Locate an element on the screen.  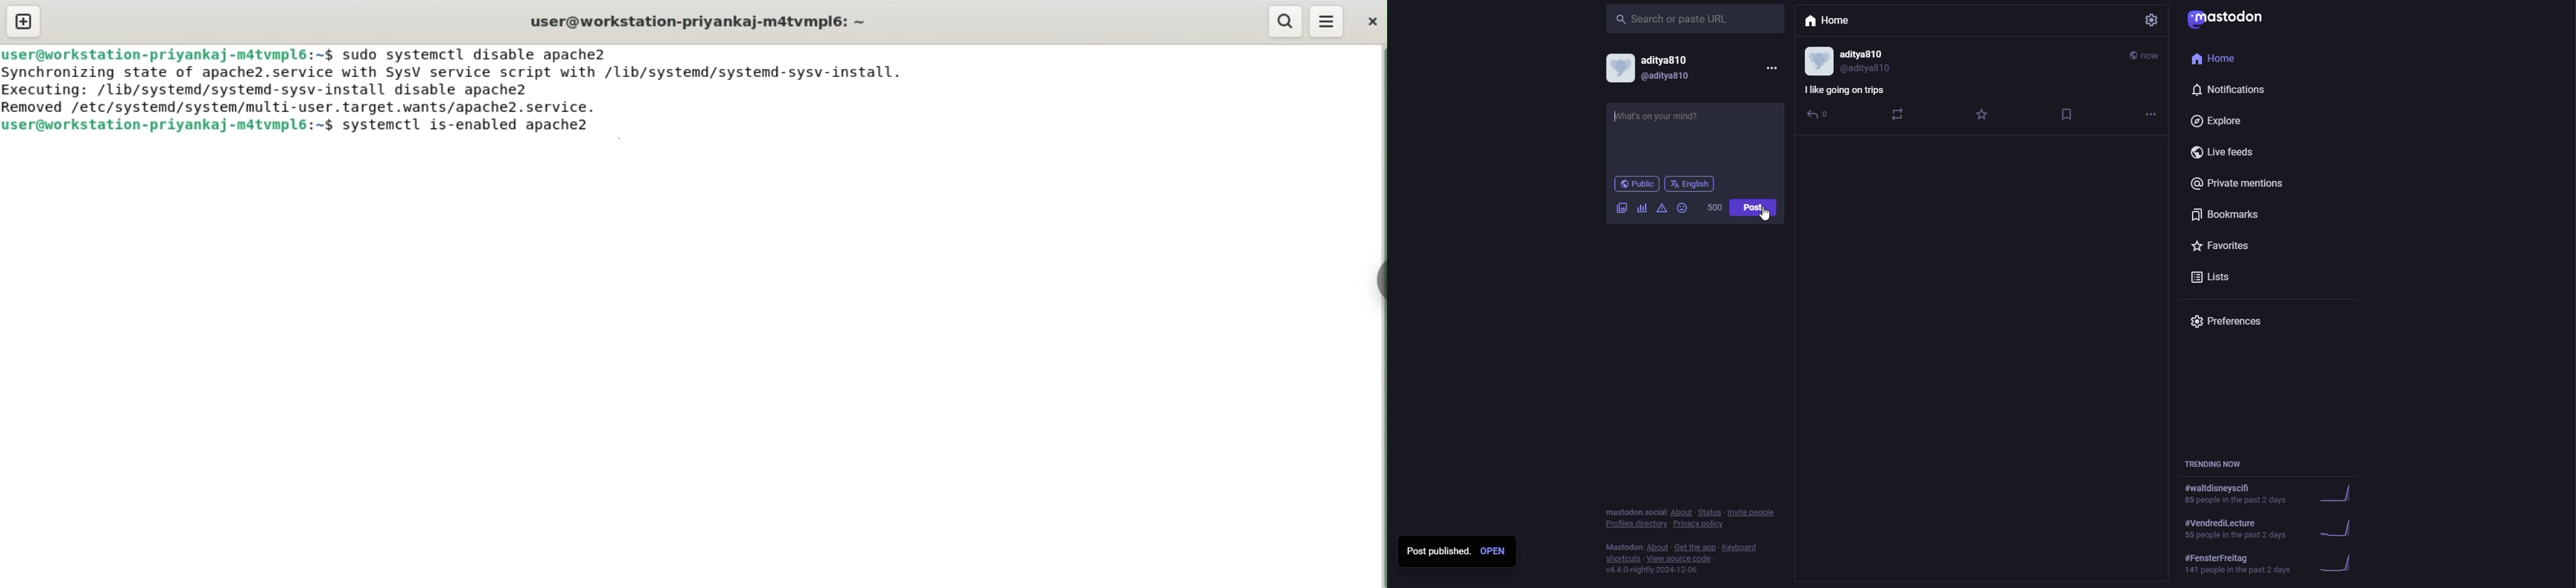
home is located at coordinates (1829, 21).